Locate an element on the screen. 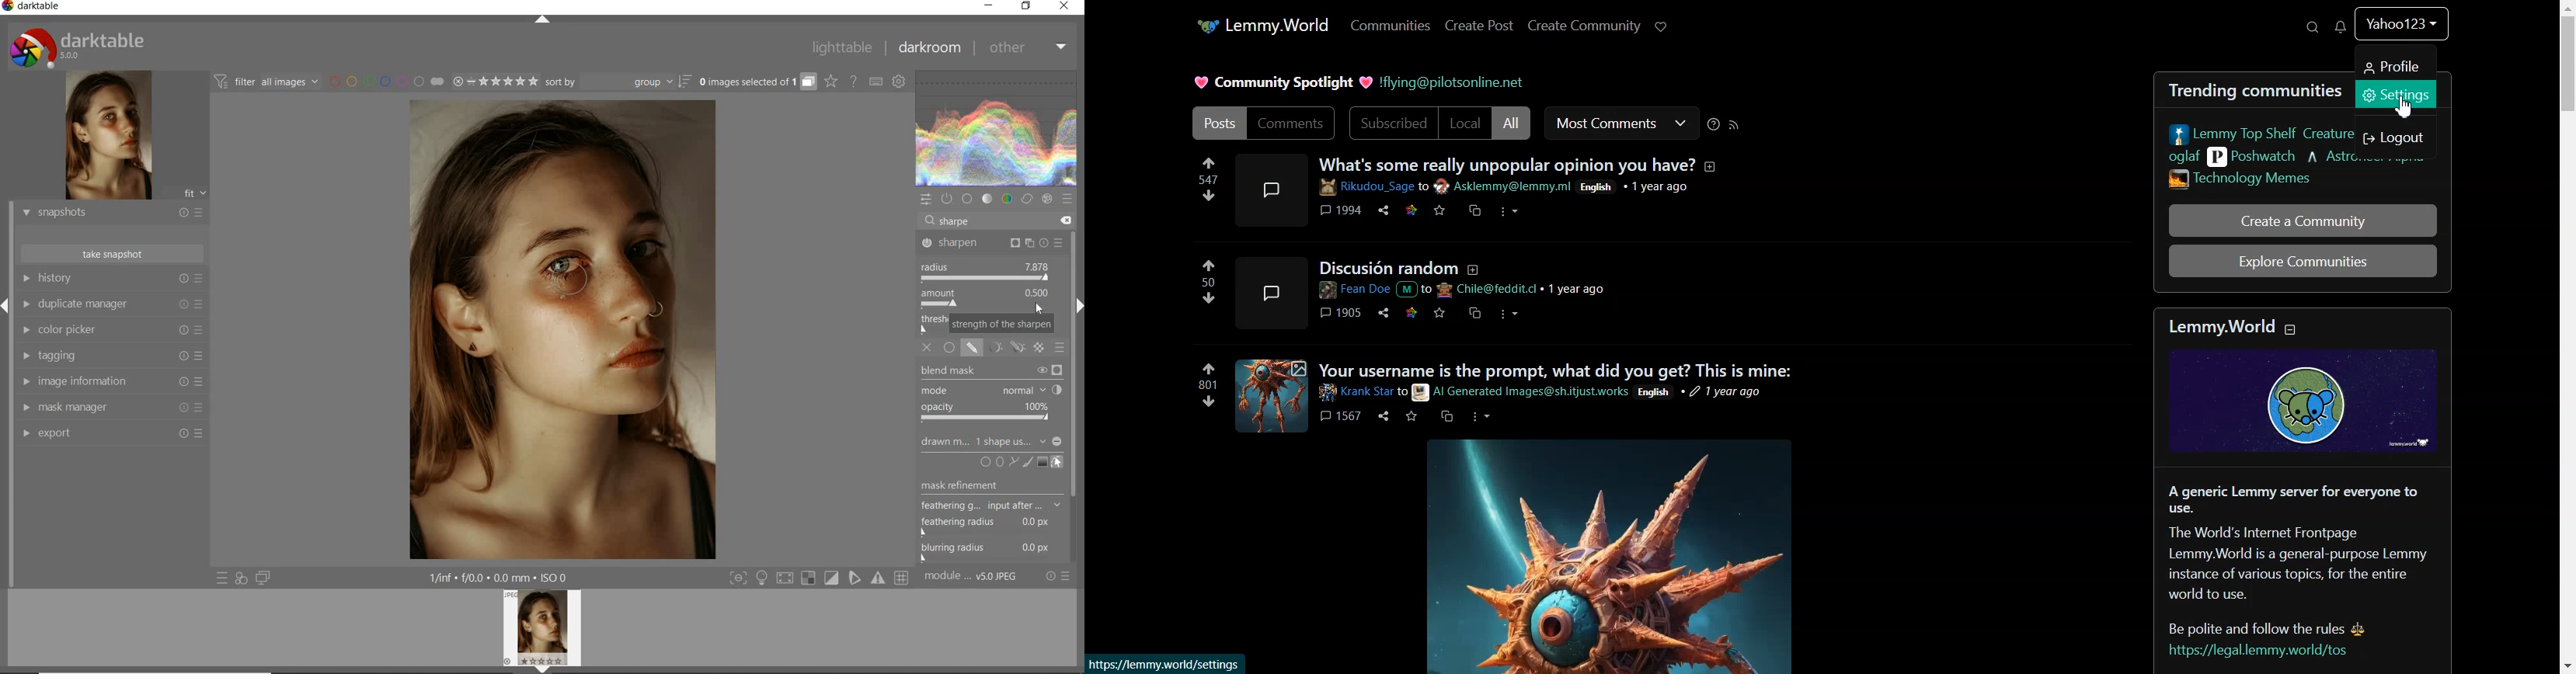   is located at coordinates (1167, 663).